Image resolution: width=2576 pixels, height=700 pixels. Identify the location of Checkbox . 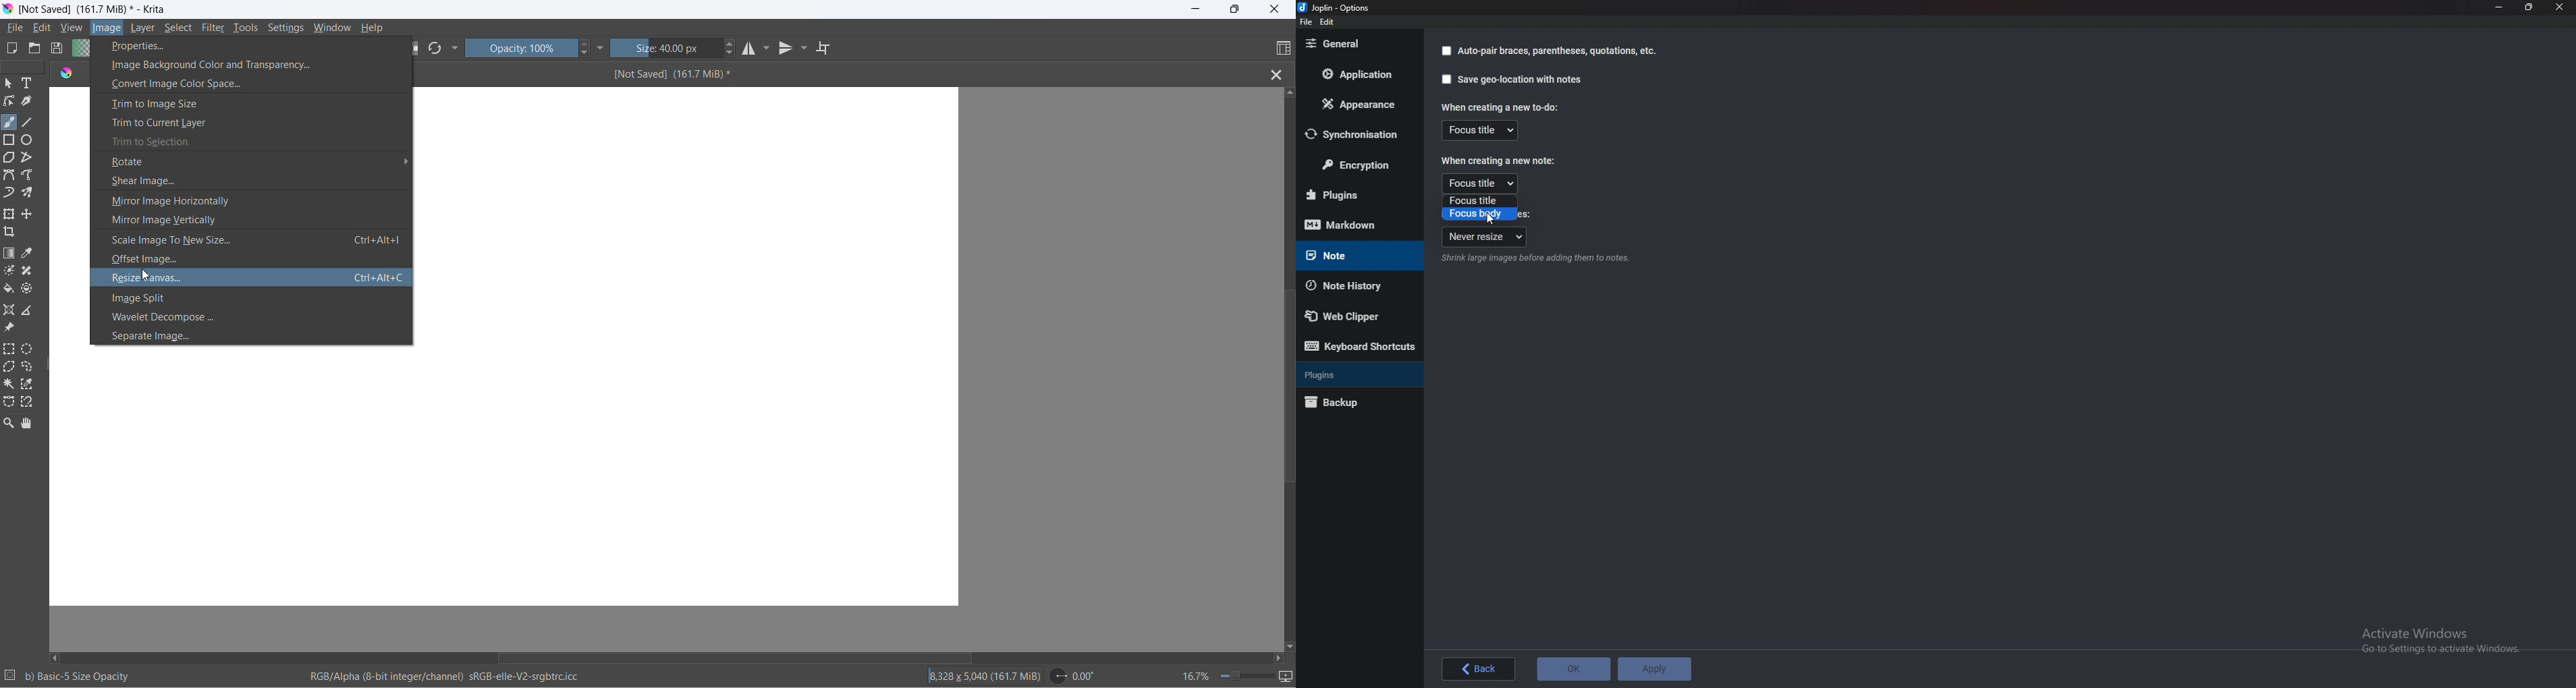
(1444, 79).